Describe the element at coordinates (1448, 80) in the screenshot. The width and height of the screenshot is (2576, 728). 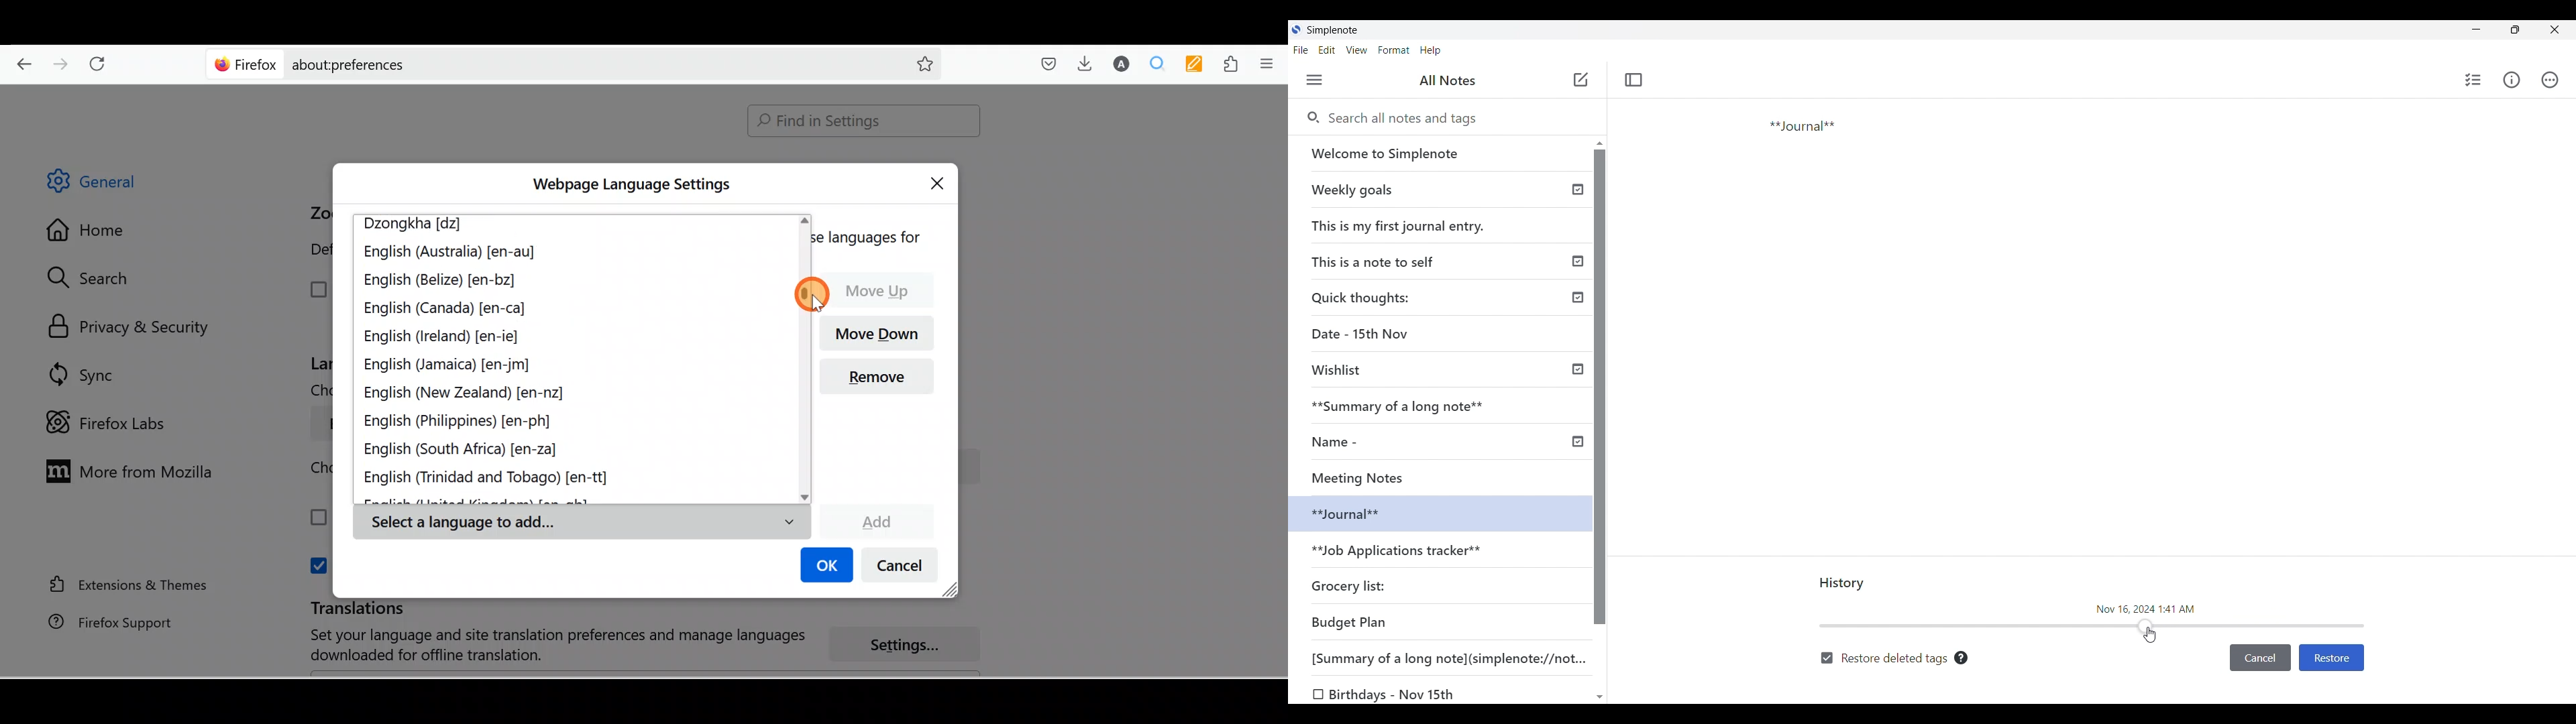
I see `Title of left panel` at that location.